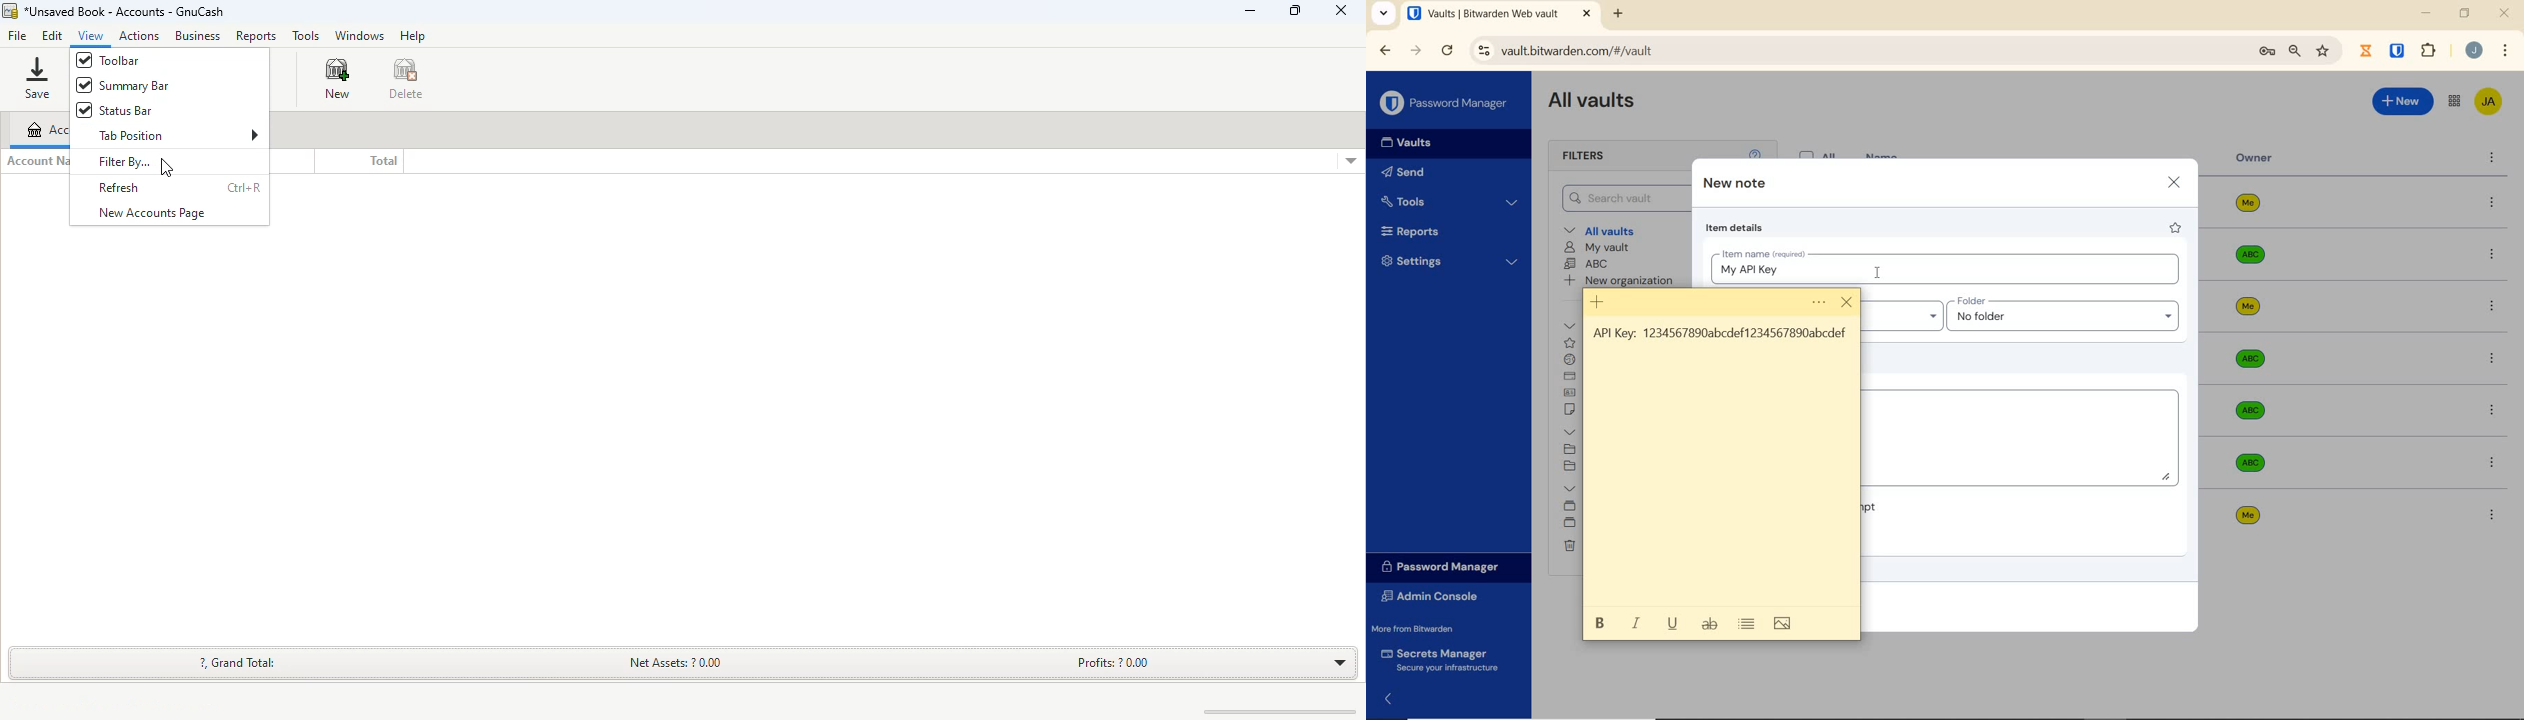 The width and height of the screenshot is (2548, 728). I want to click on item details, so click(1735, 230).